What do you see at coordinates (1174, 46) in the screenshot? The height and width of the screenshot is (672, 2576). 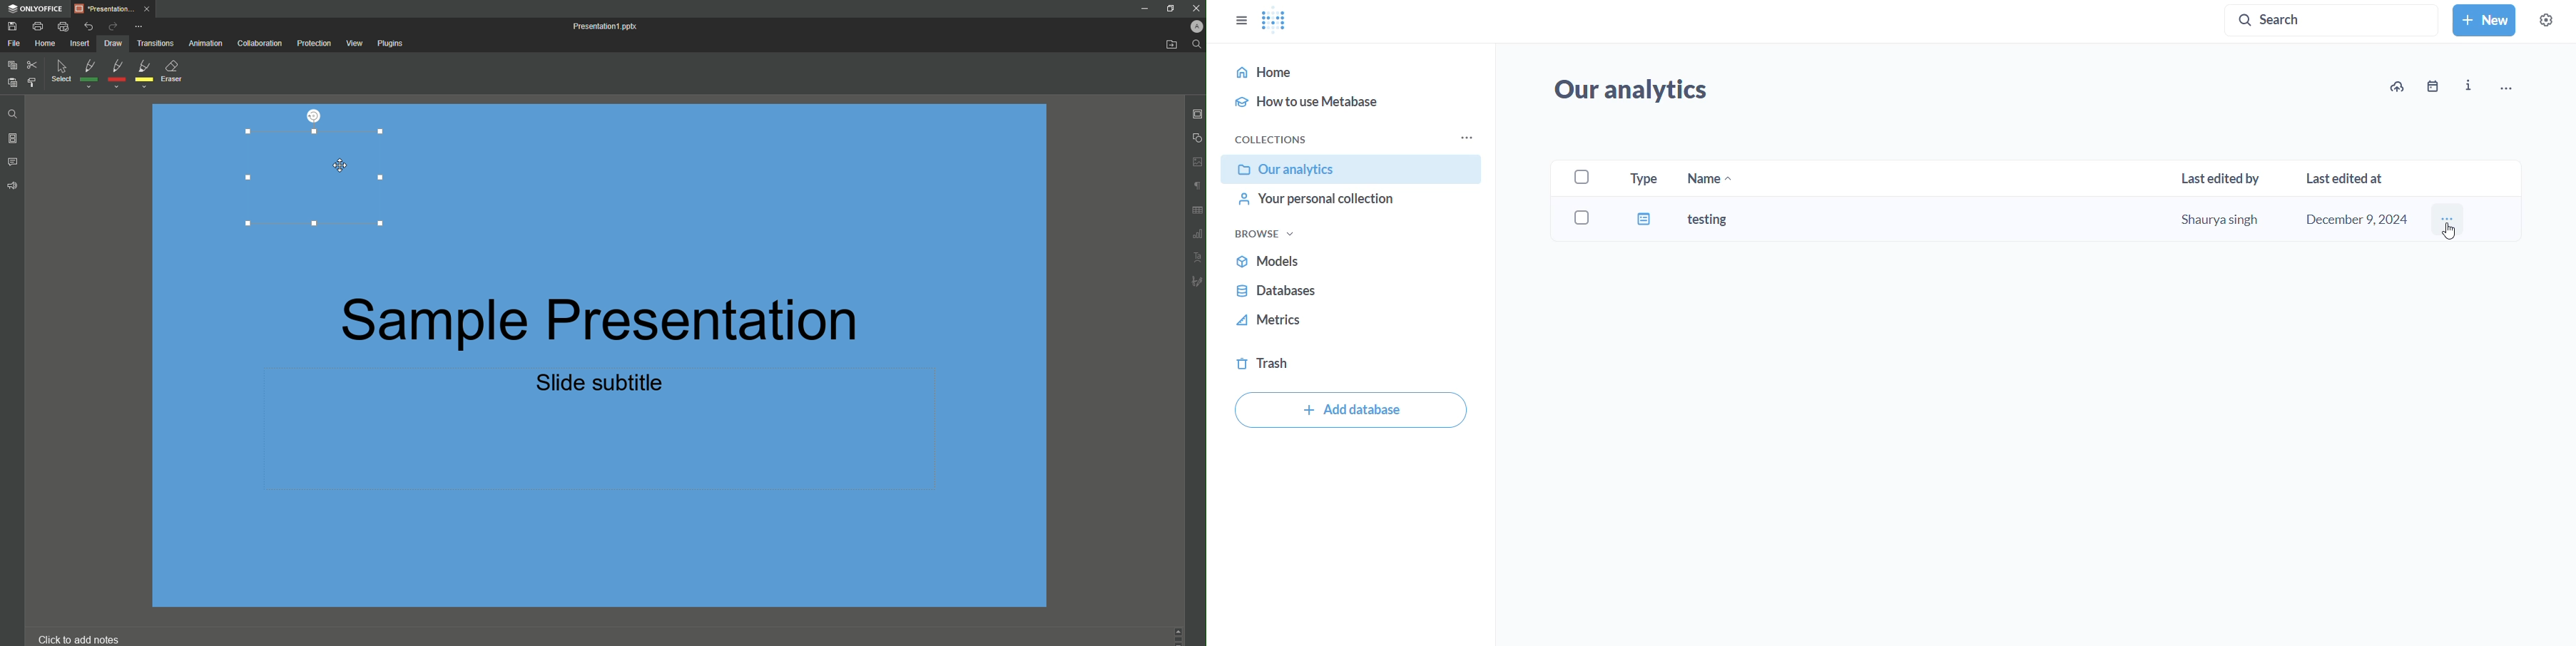 I see `Open From Fil` at bounding box center [1174, 46].